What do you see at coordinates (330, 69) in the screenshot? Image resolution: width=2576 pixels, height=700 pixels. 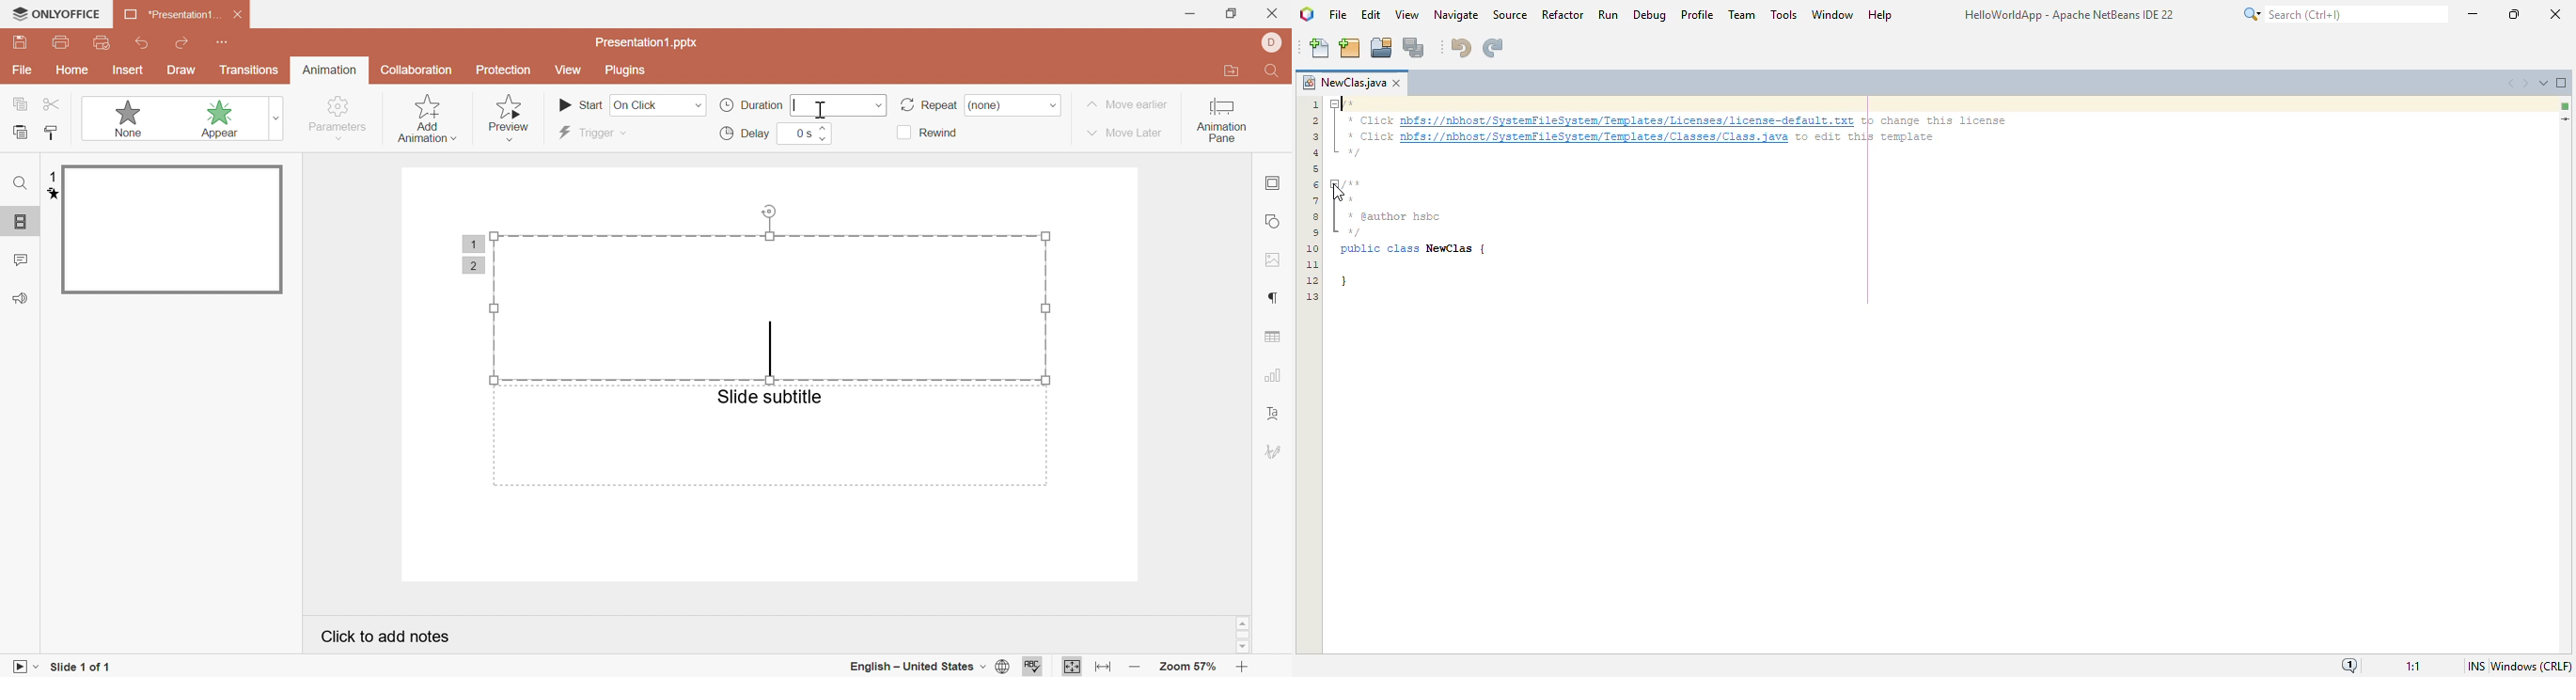 I see `animation` at bounding box center [330, 69].